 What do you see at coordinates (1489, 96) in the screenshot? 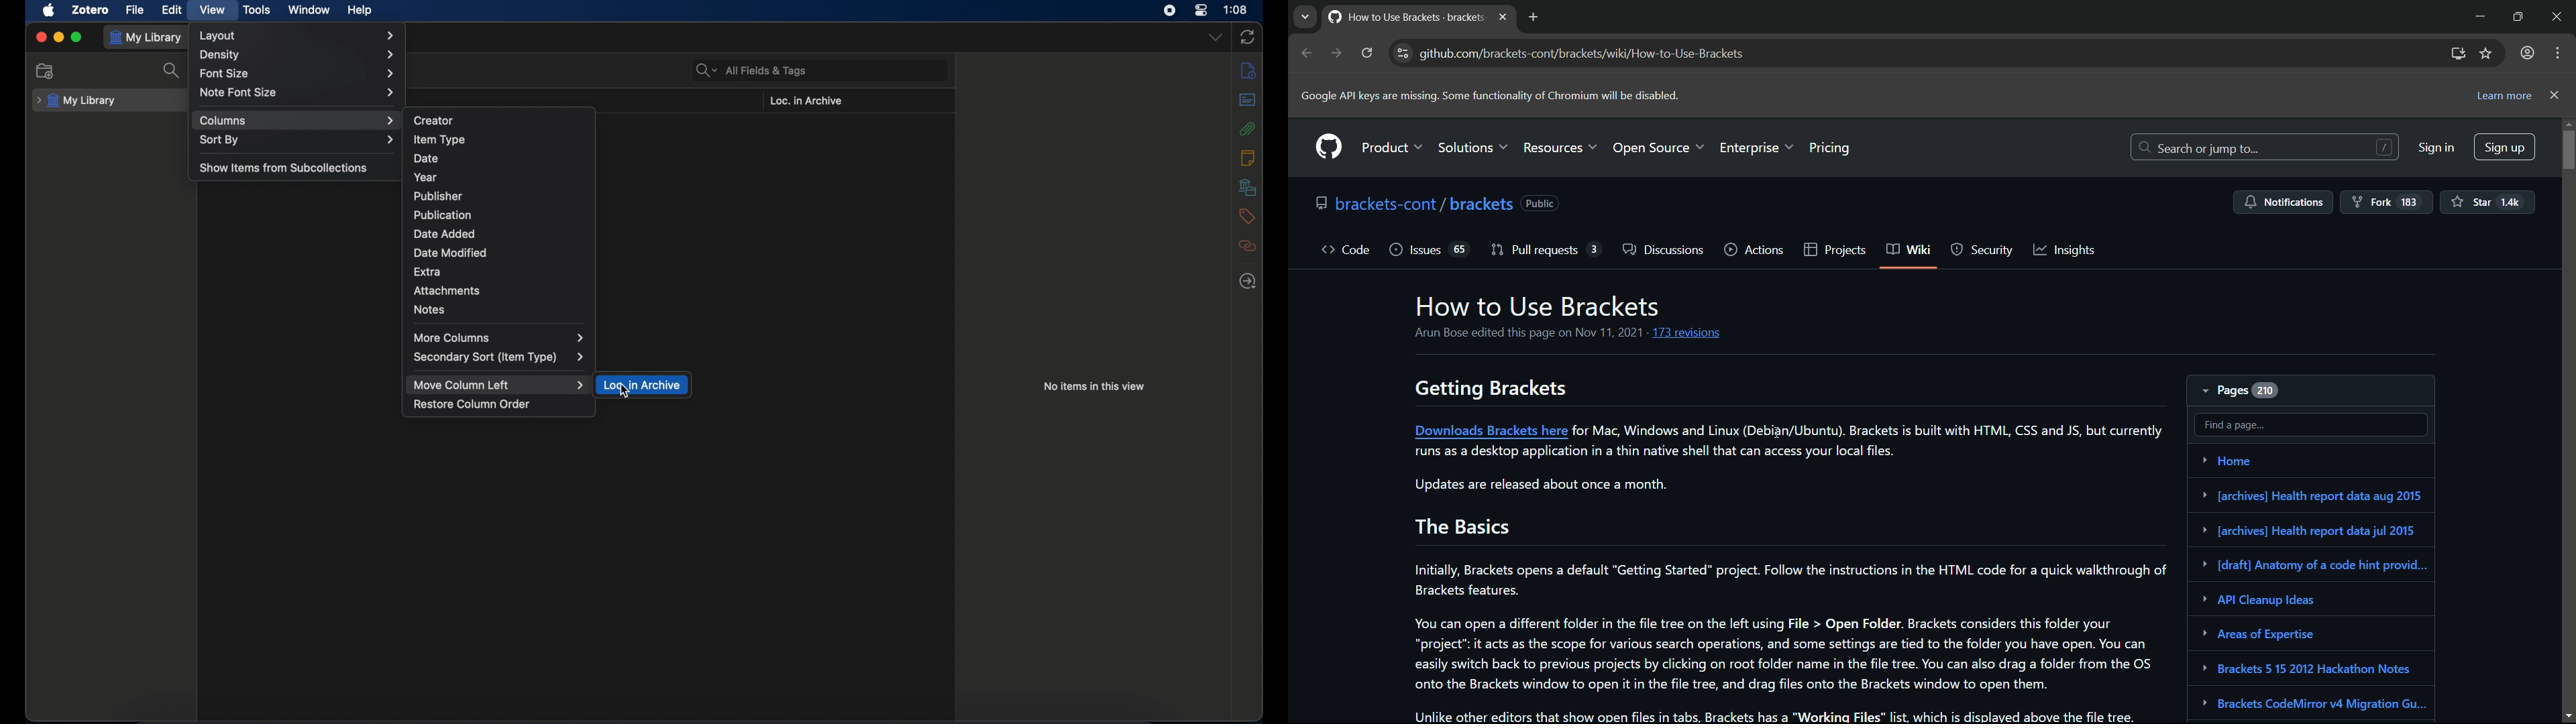
I see `Google API keys are missing. Some functionality of Chromium will be disabled.` at bounding box center [1489, 96].